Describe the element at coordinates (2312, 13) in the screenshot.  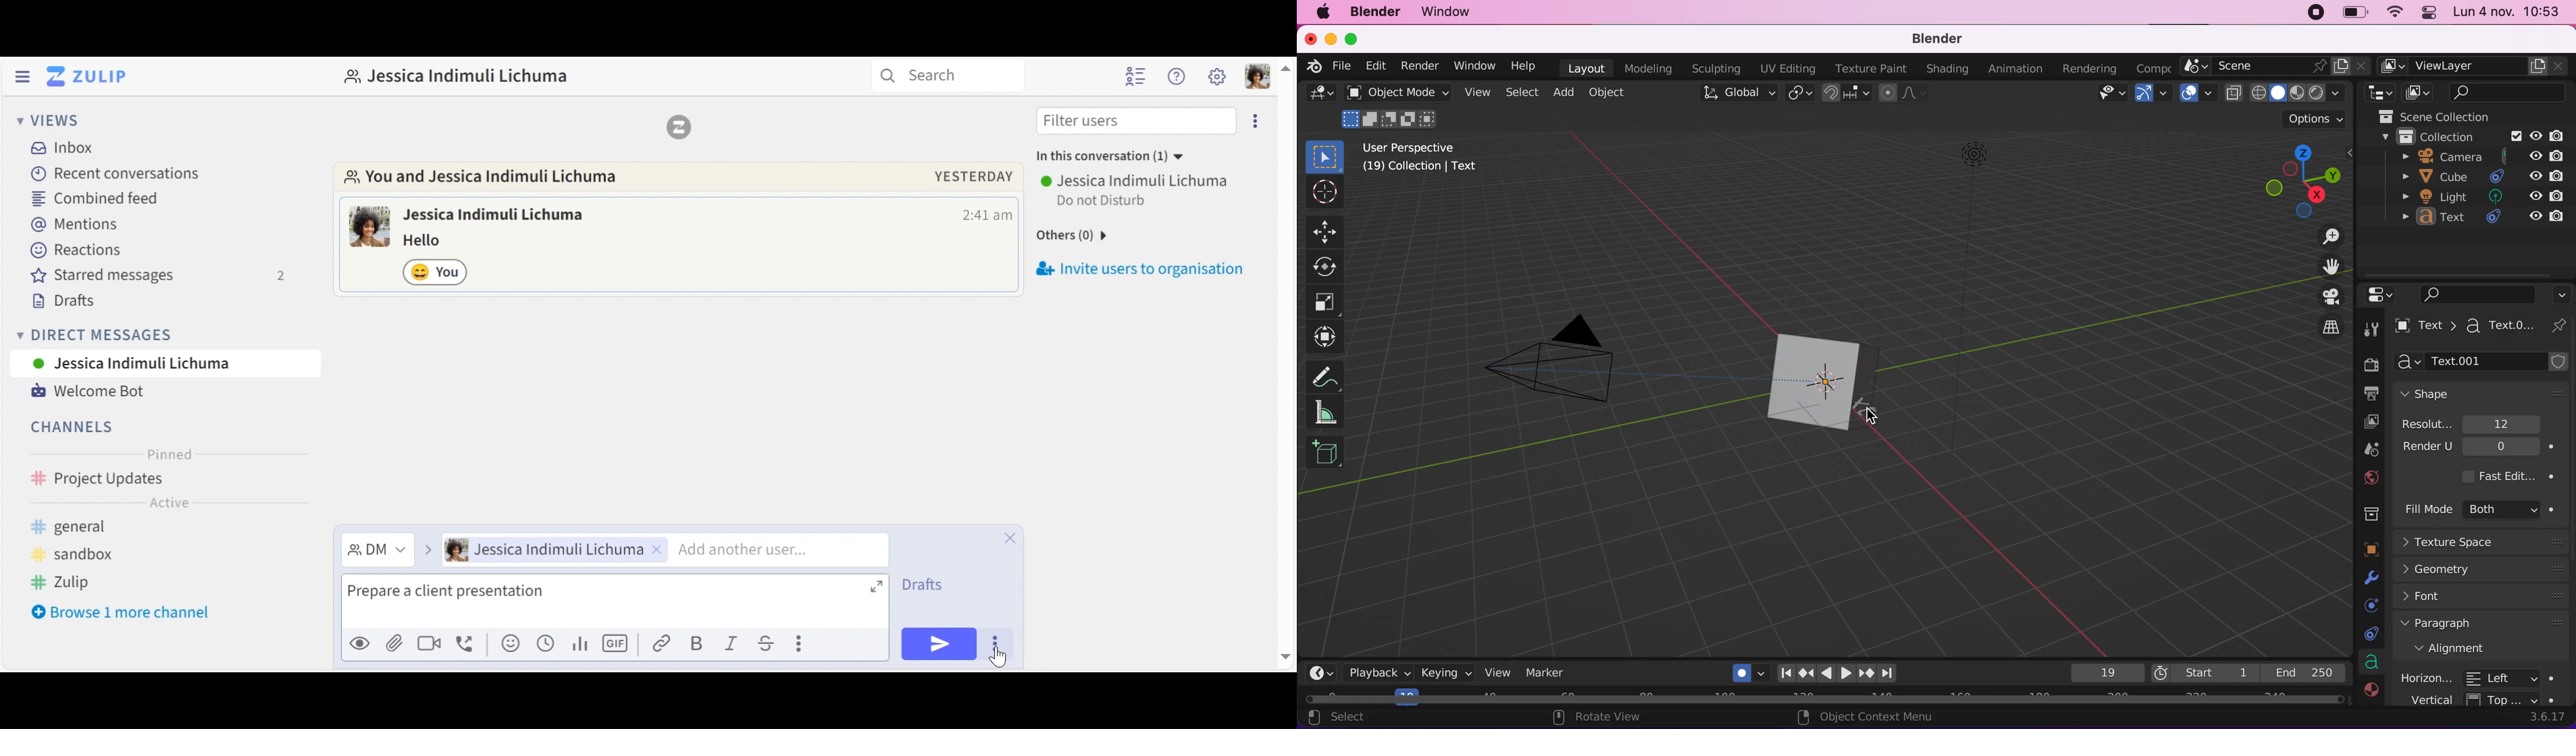
I see `recording stopped` at that location.